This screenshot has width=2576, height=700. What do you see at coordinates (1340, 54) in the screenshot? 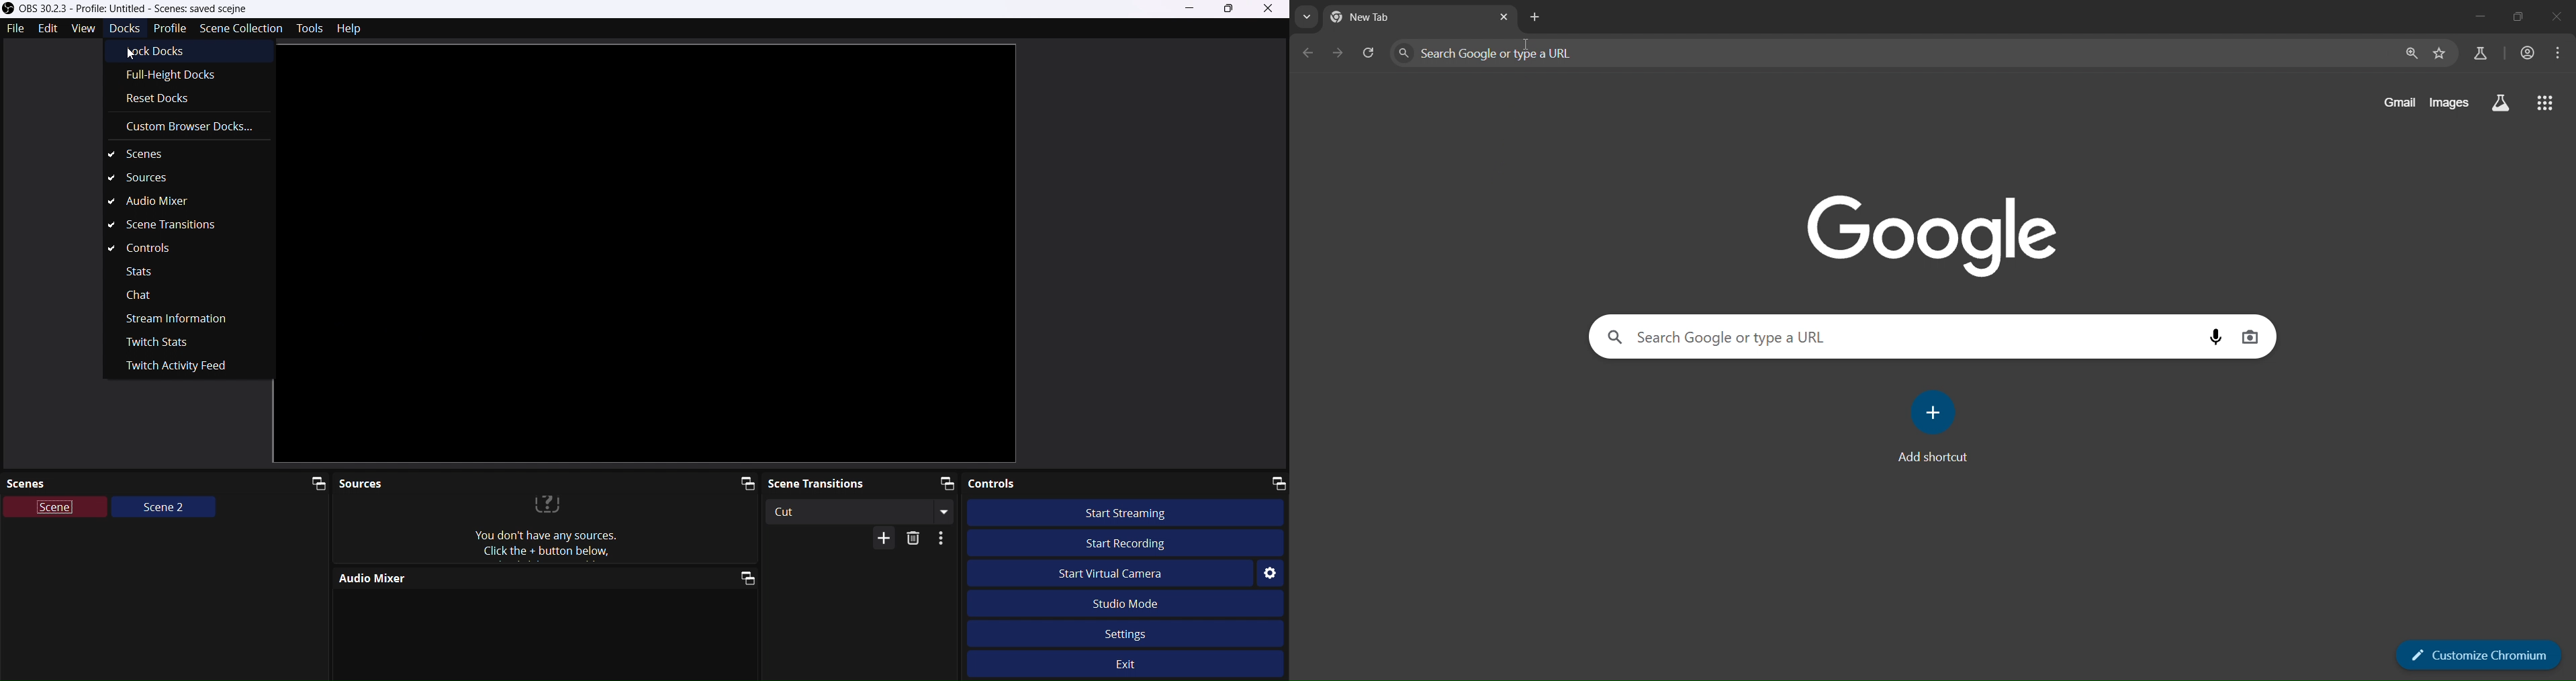
I see `go forward one page` at bounding box center [1340, 54].